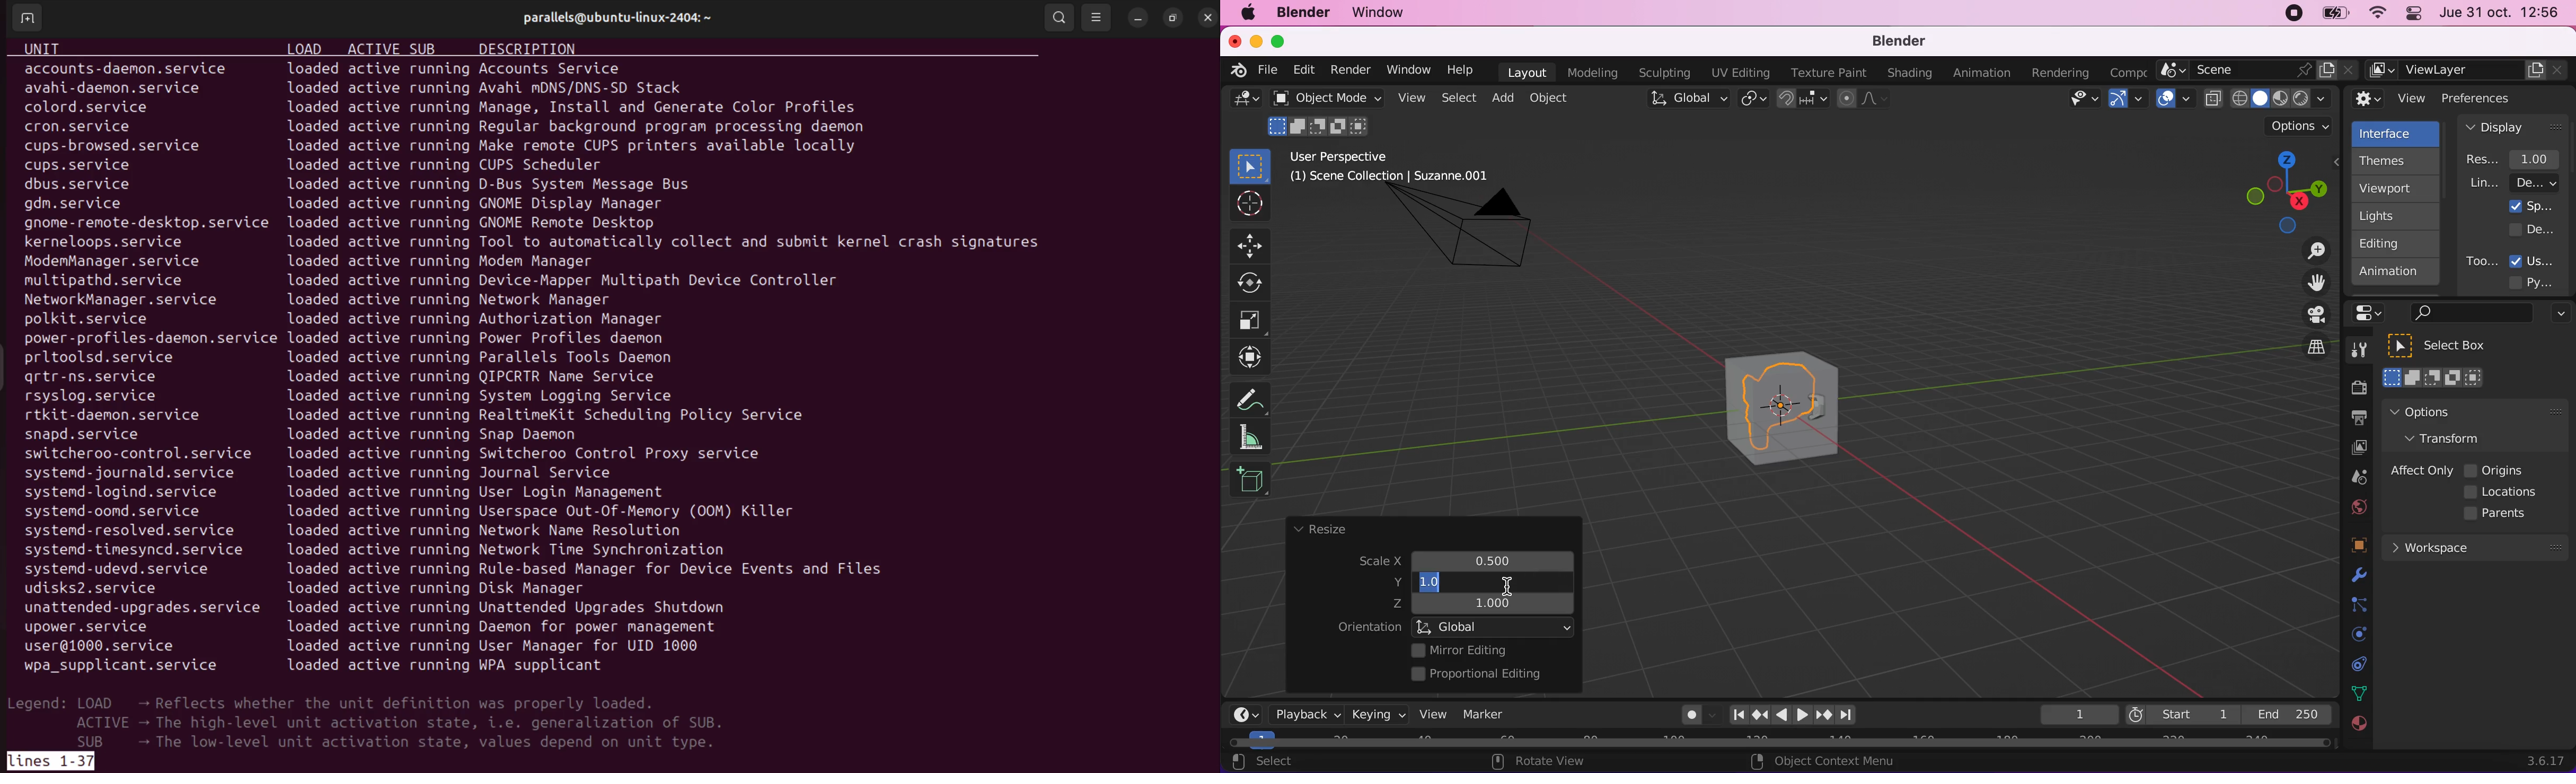  Describe the element at coordinates (1461, 69) in the screenshot. I see `help` at that location.